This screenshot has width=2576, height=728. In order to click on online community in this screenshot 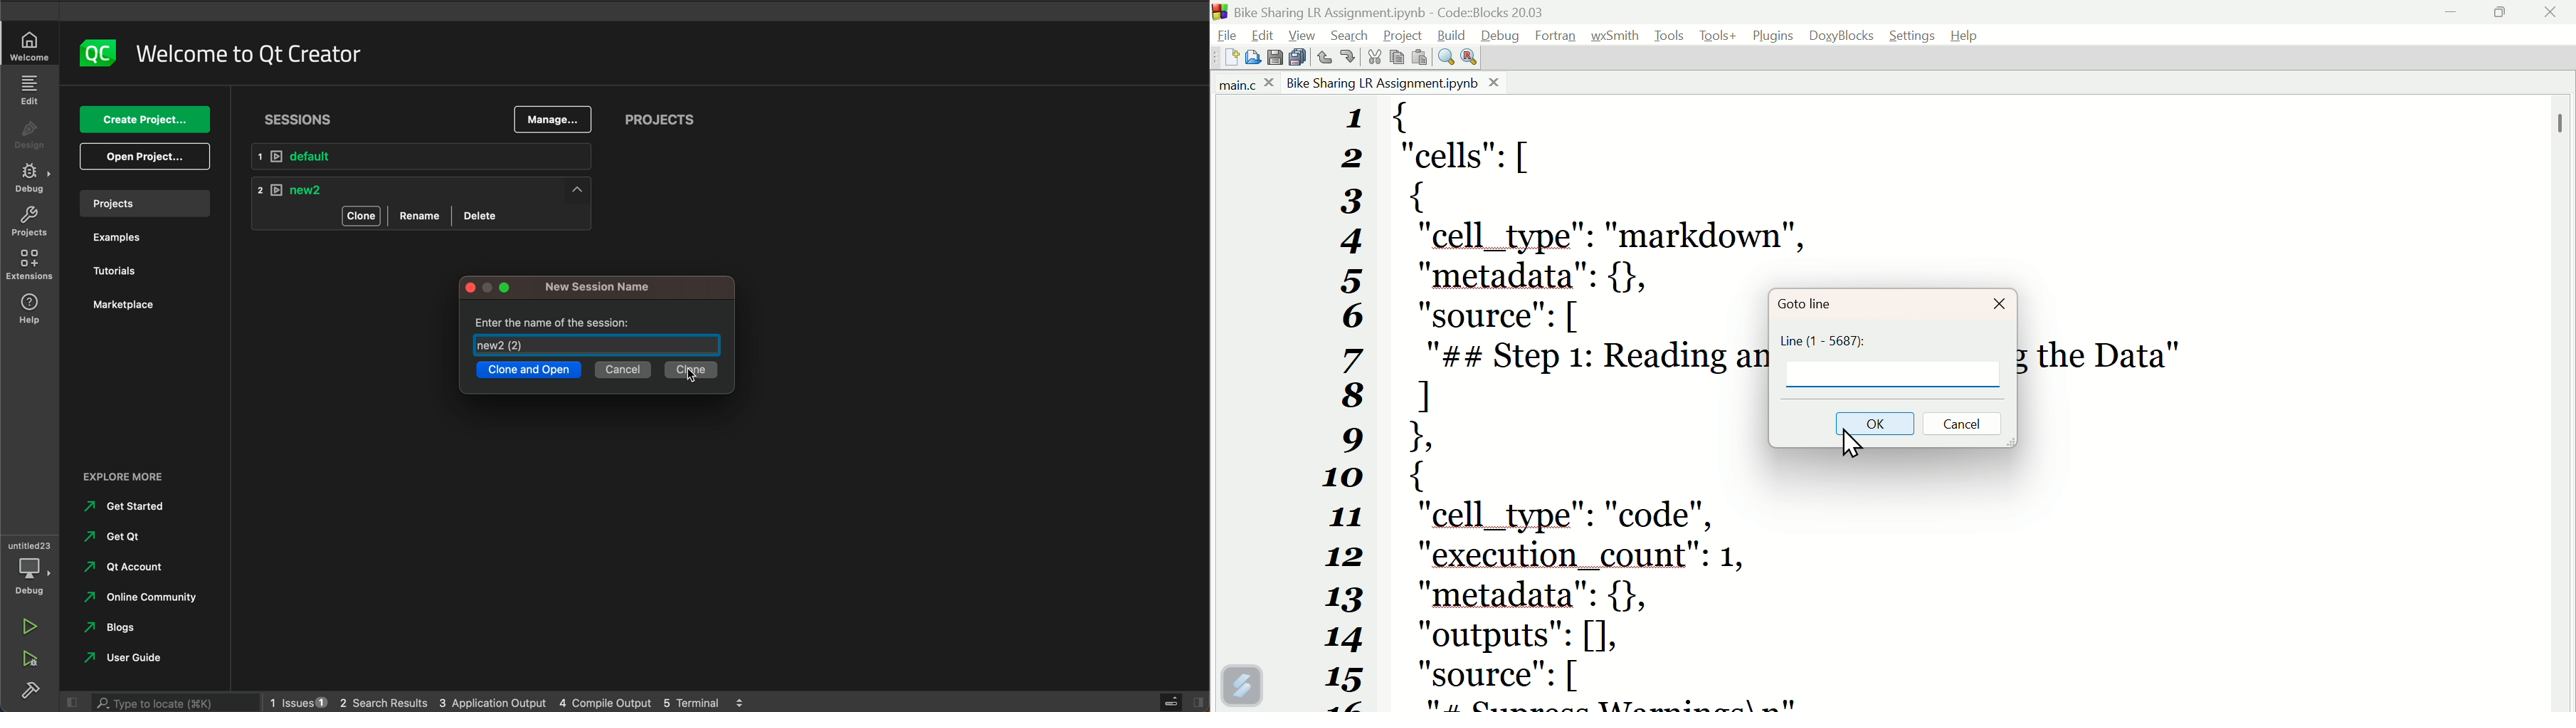, I will do `click(151, 597)`.